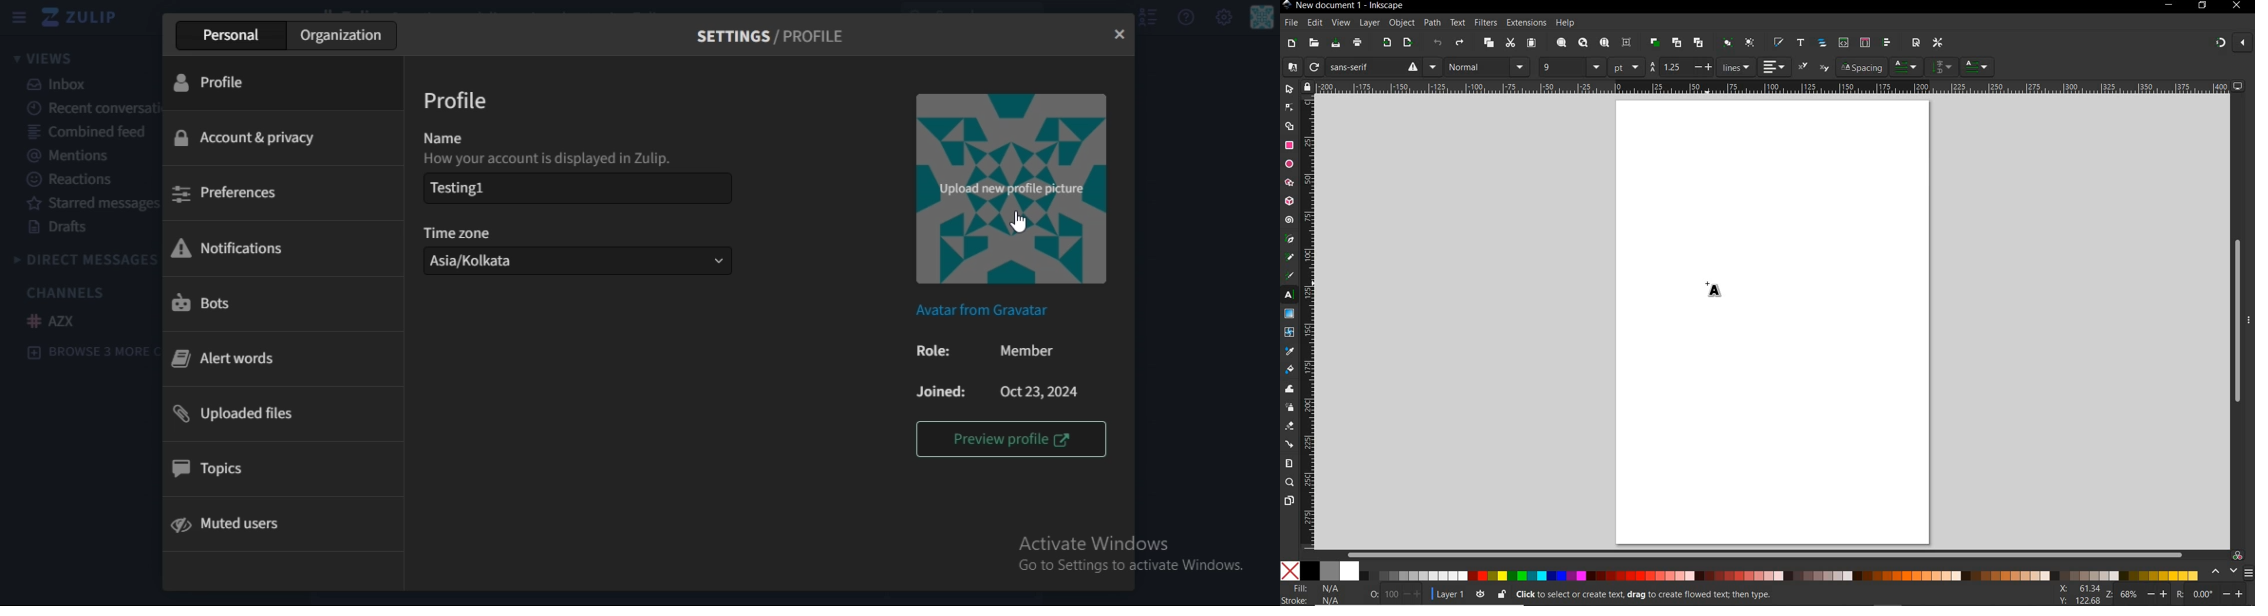 The width and height of the screenshot is (2268, 616). I want to click on view, so click(1340, 23).